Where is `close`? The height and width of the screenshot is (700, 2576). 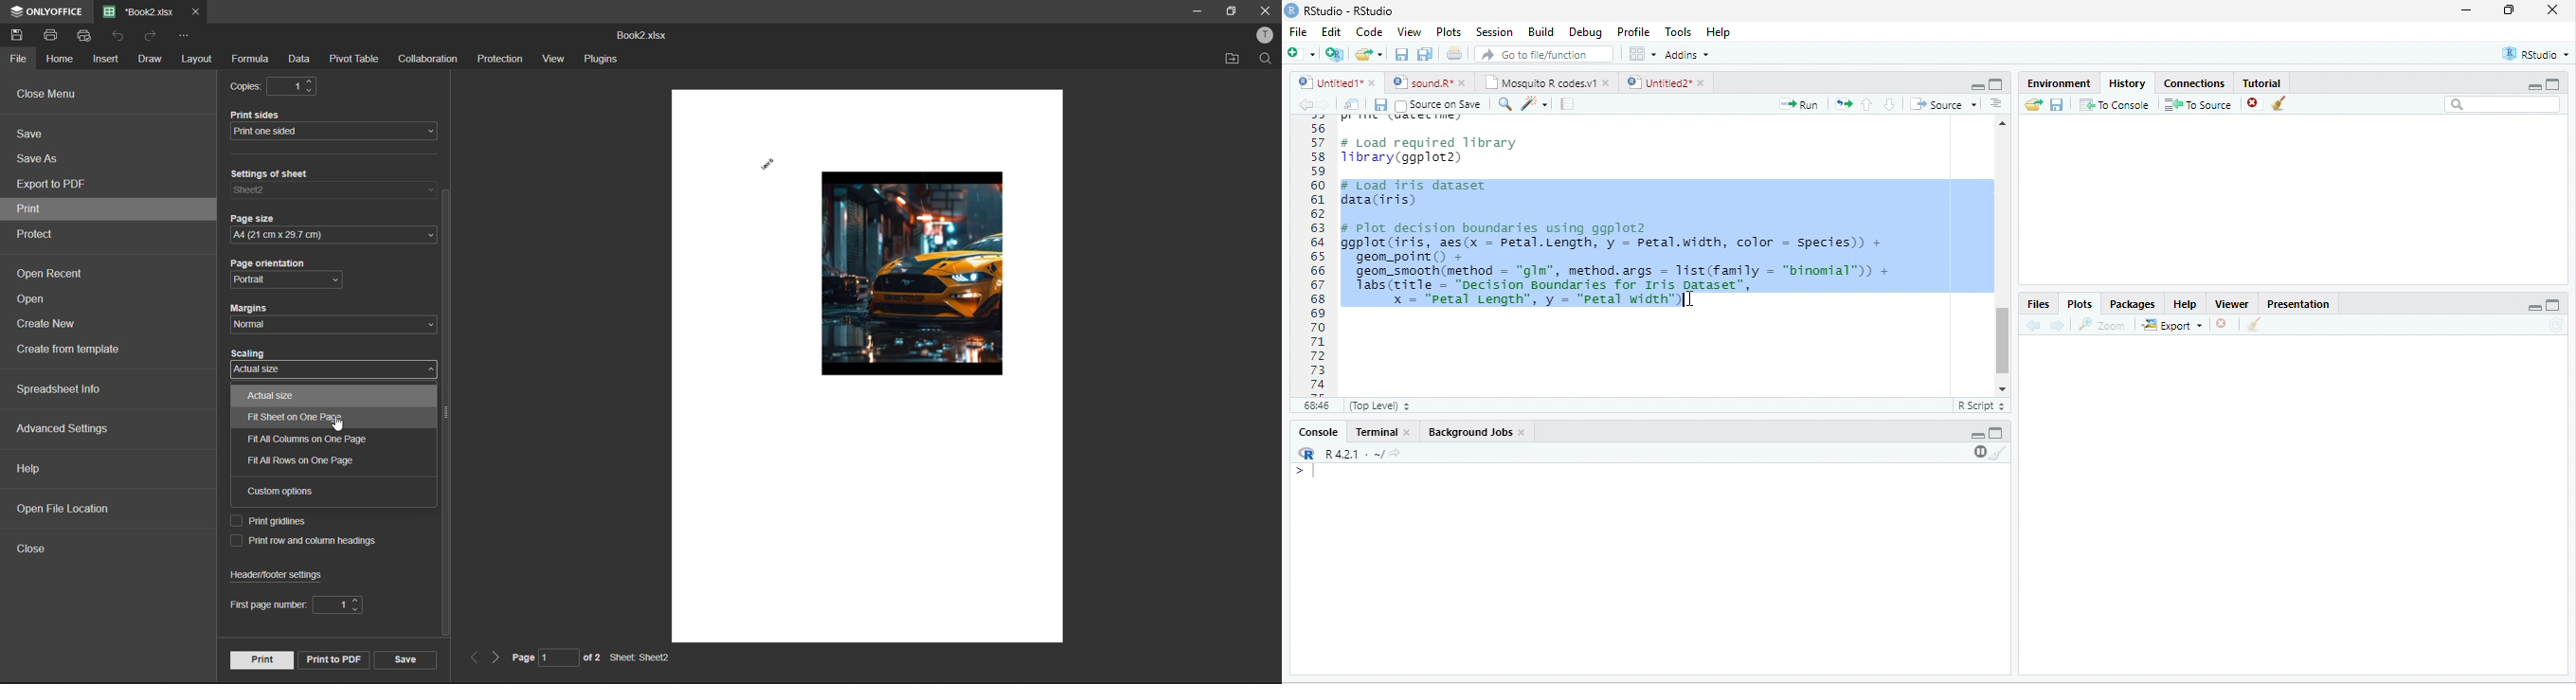 close is located at coordinates (2552, 9).